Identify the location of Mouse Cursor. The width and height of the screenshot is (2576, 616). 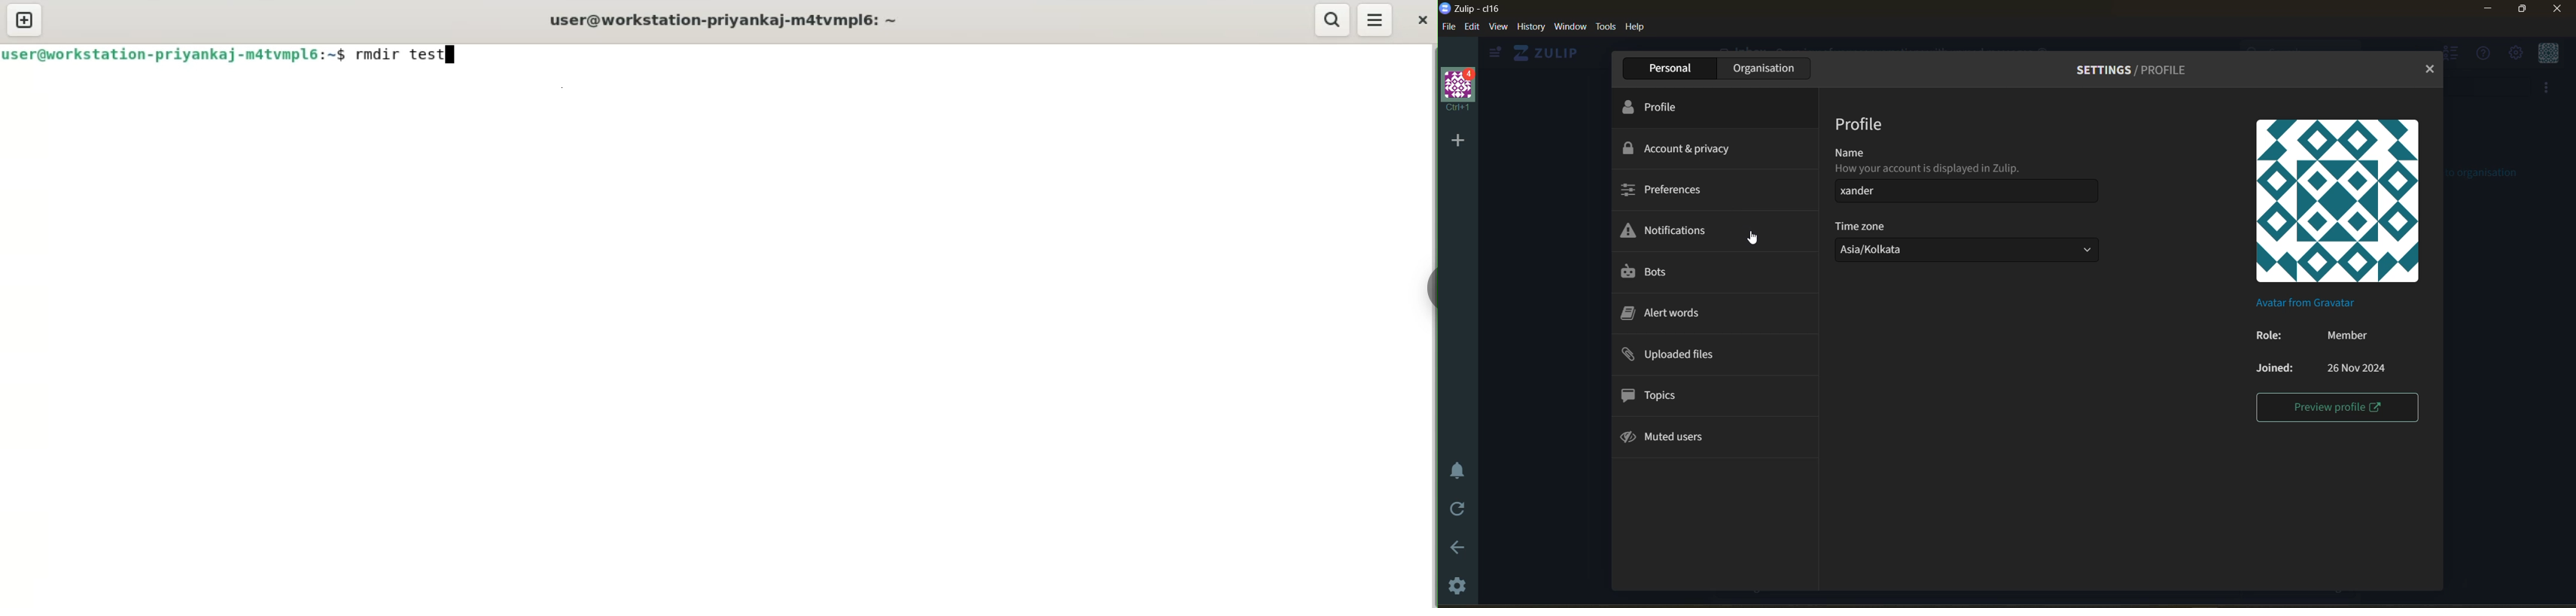
(1754, 238).